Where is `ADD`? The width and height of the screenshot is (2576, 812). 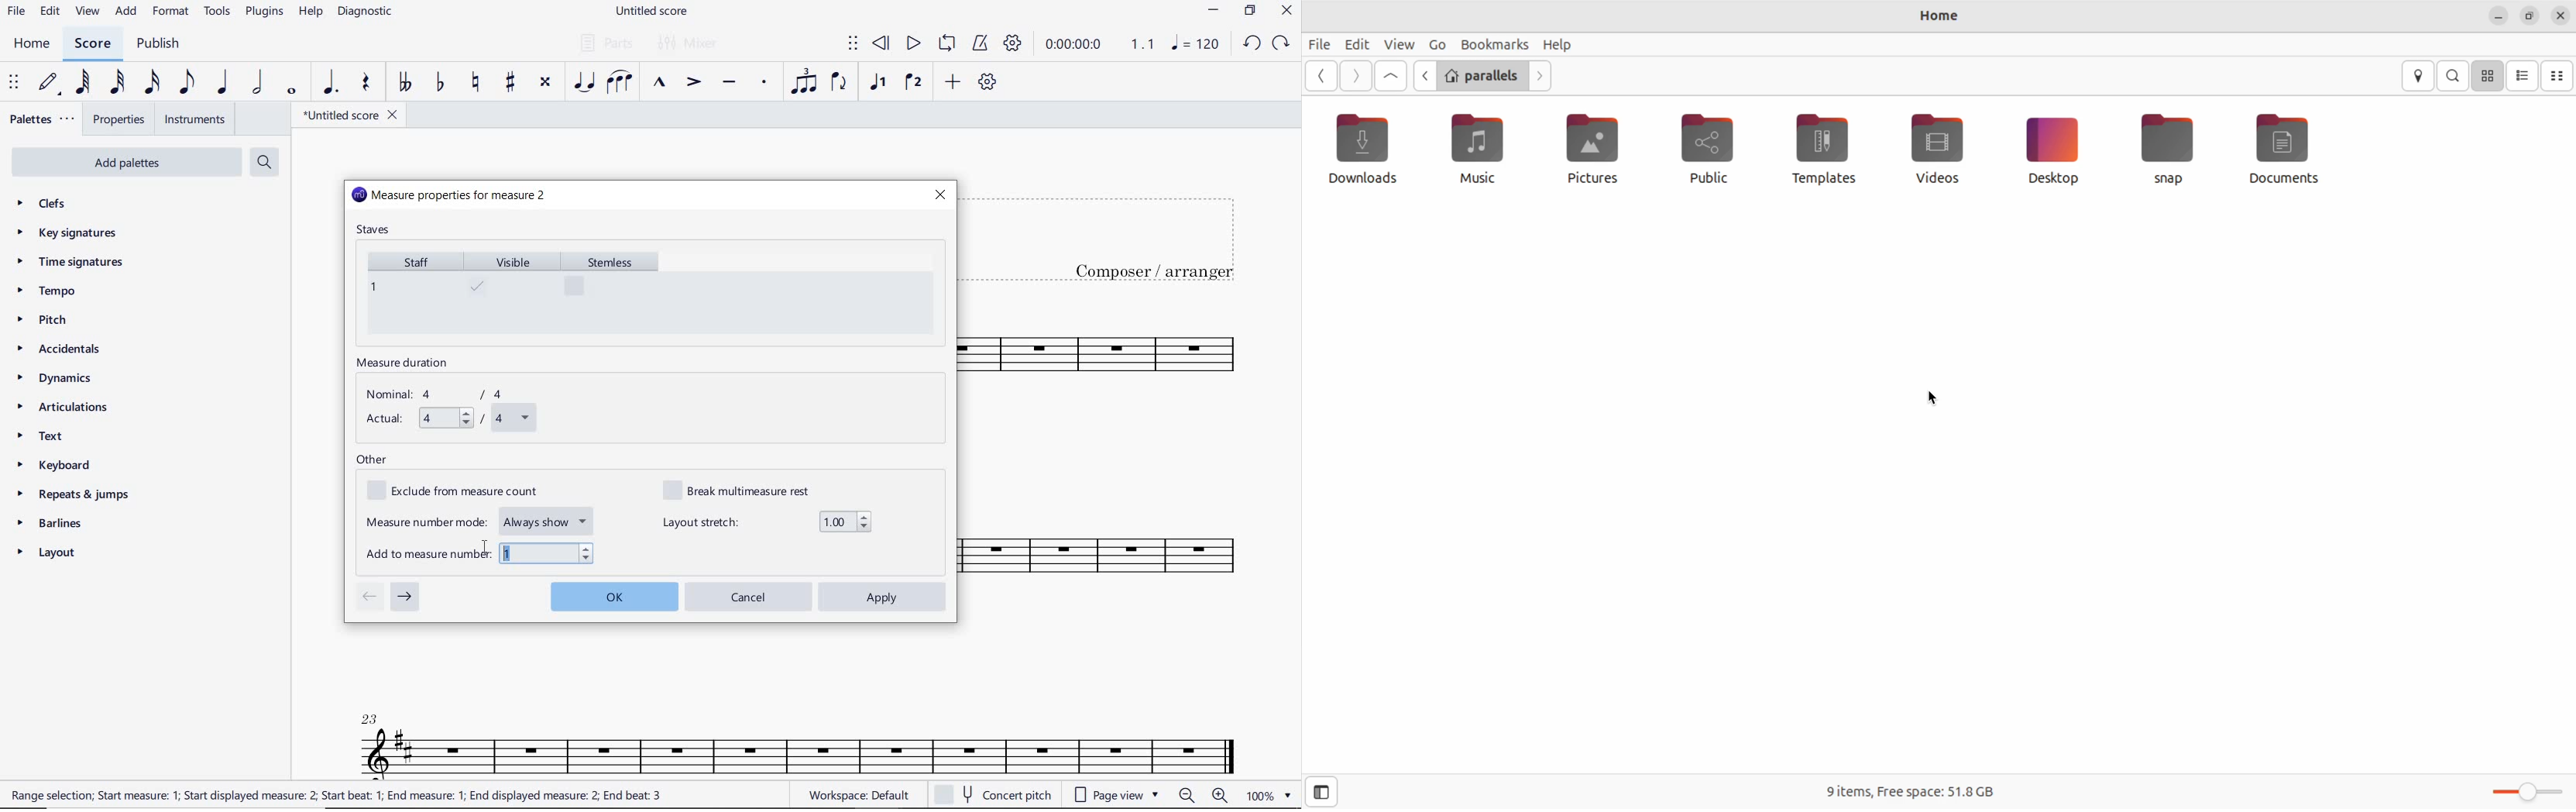 ADD is located at coordinates (127, 12).